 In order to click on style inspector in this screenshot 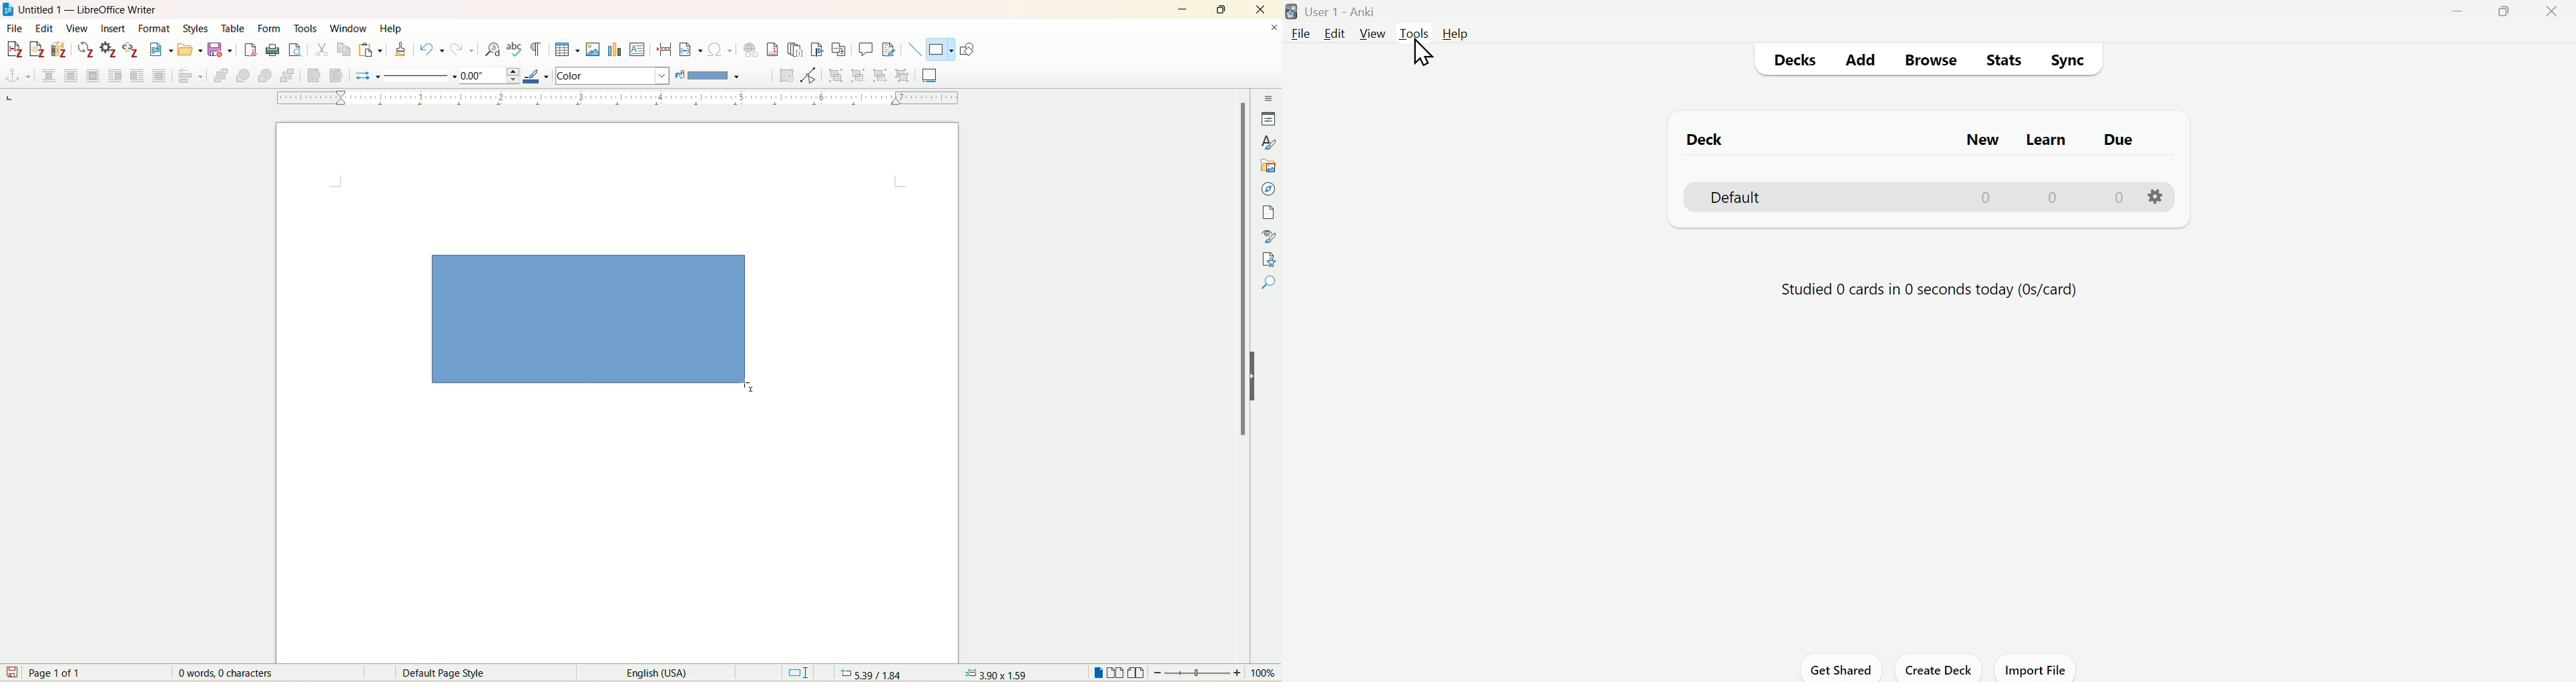, I will do `click(1269, 234)`.